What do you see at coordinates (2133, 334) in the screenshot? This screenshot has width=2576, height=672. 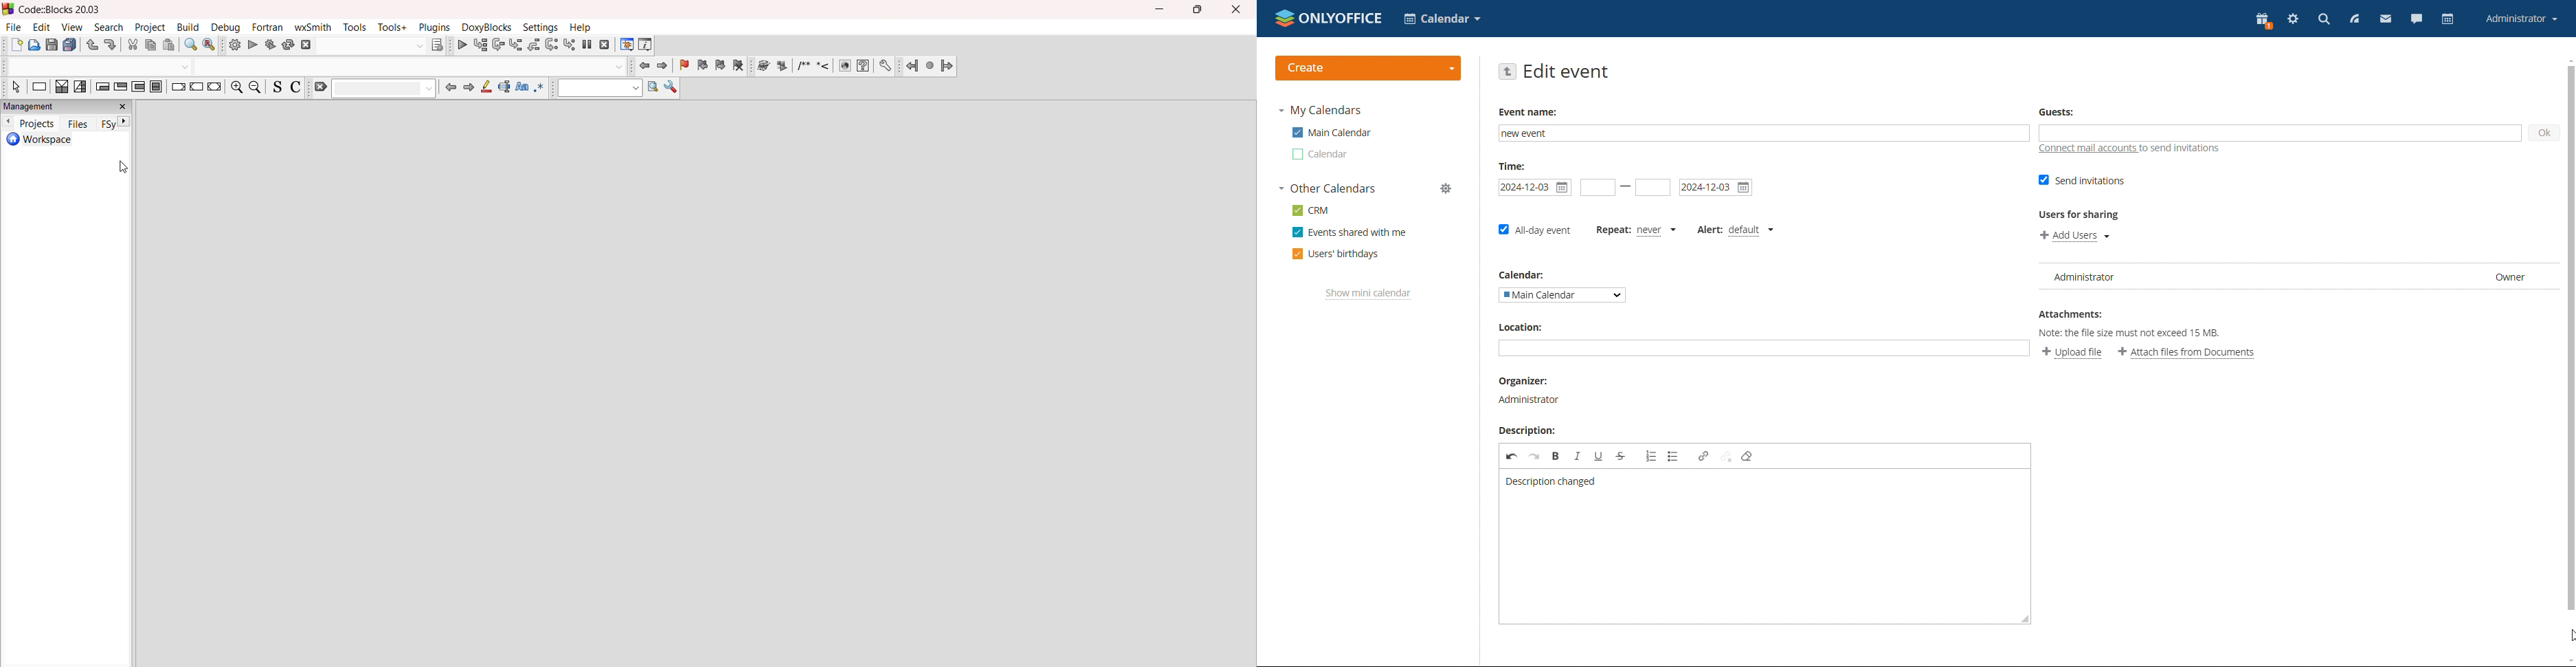 I see `Note: the file size must not exceed 15 MB.` at bounding box center [2133, 334].